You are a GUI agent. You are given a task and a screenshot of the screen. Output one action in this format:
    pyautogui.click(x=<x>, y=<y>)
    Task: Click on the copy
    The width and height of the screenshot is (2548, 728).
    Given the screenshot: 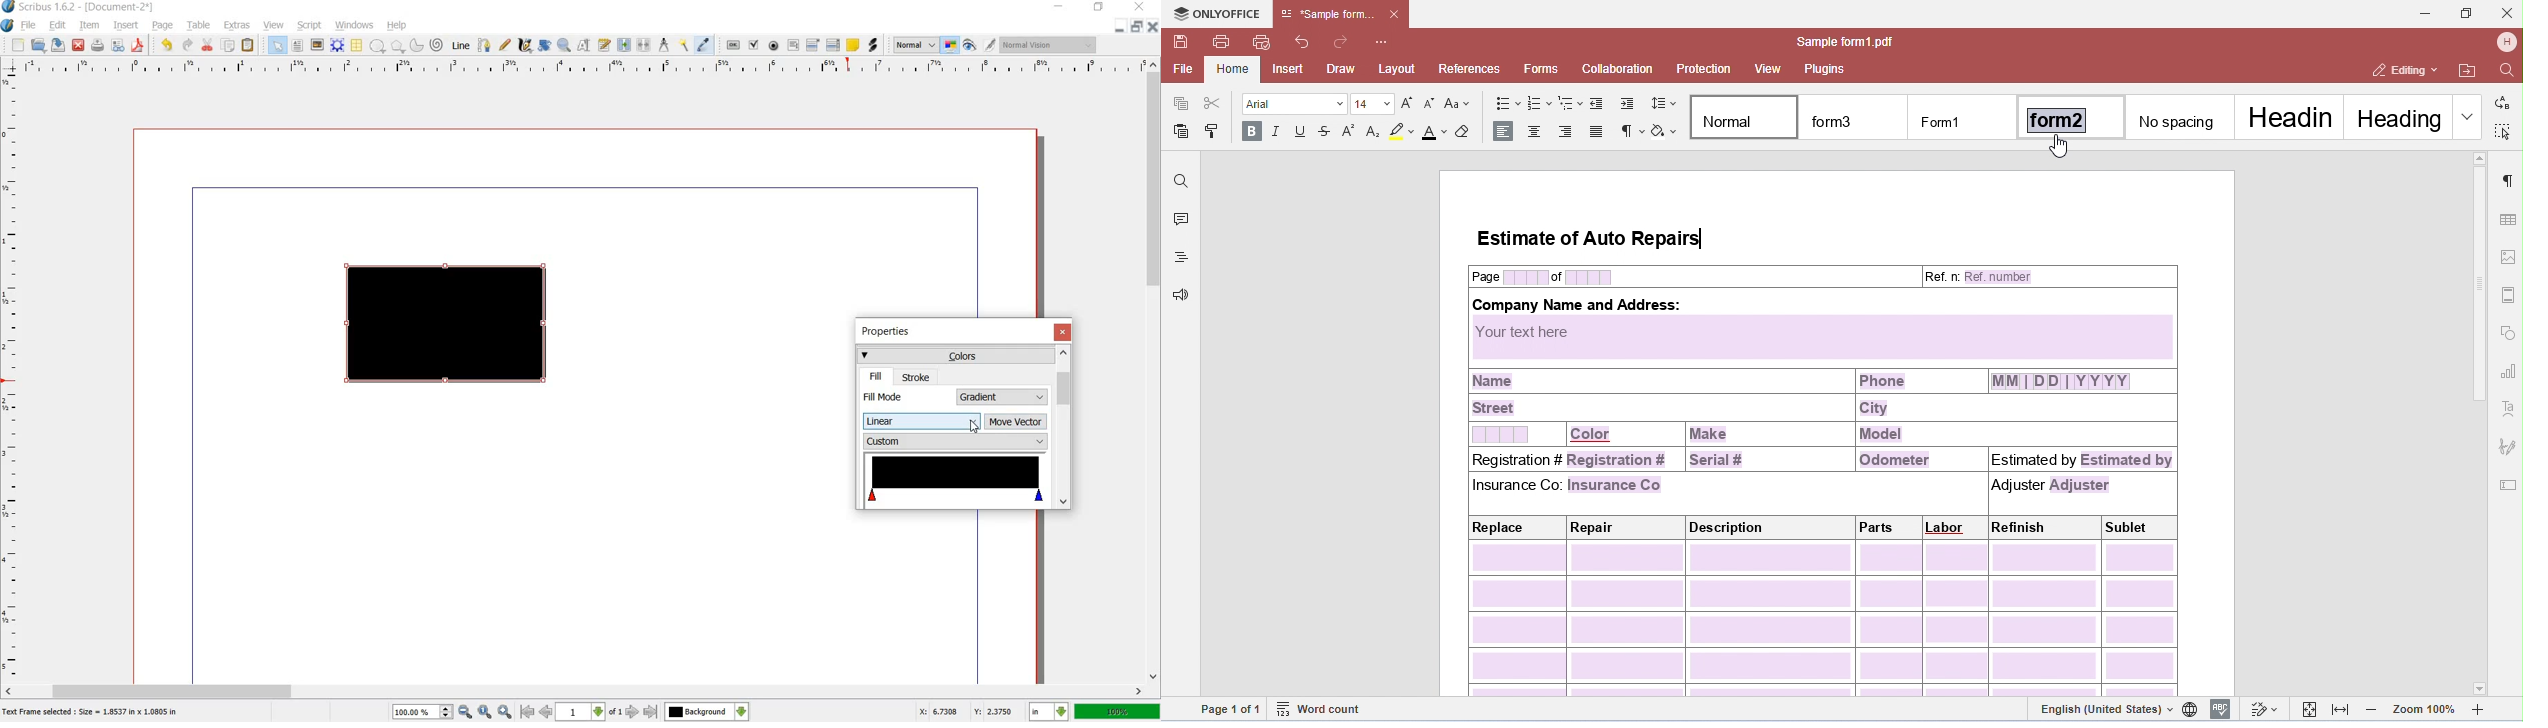 What is the action you would take?
    pyautogui.click(x=229, y=46)
    